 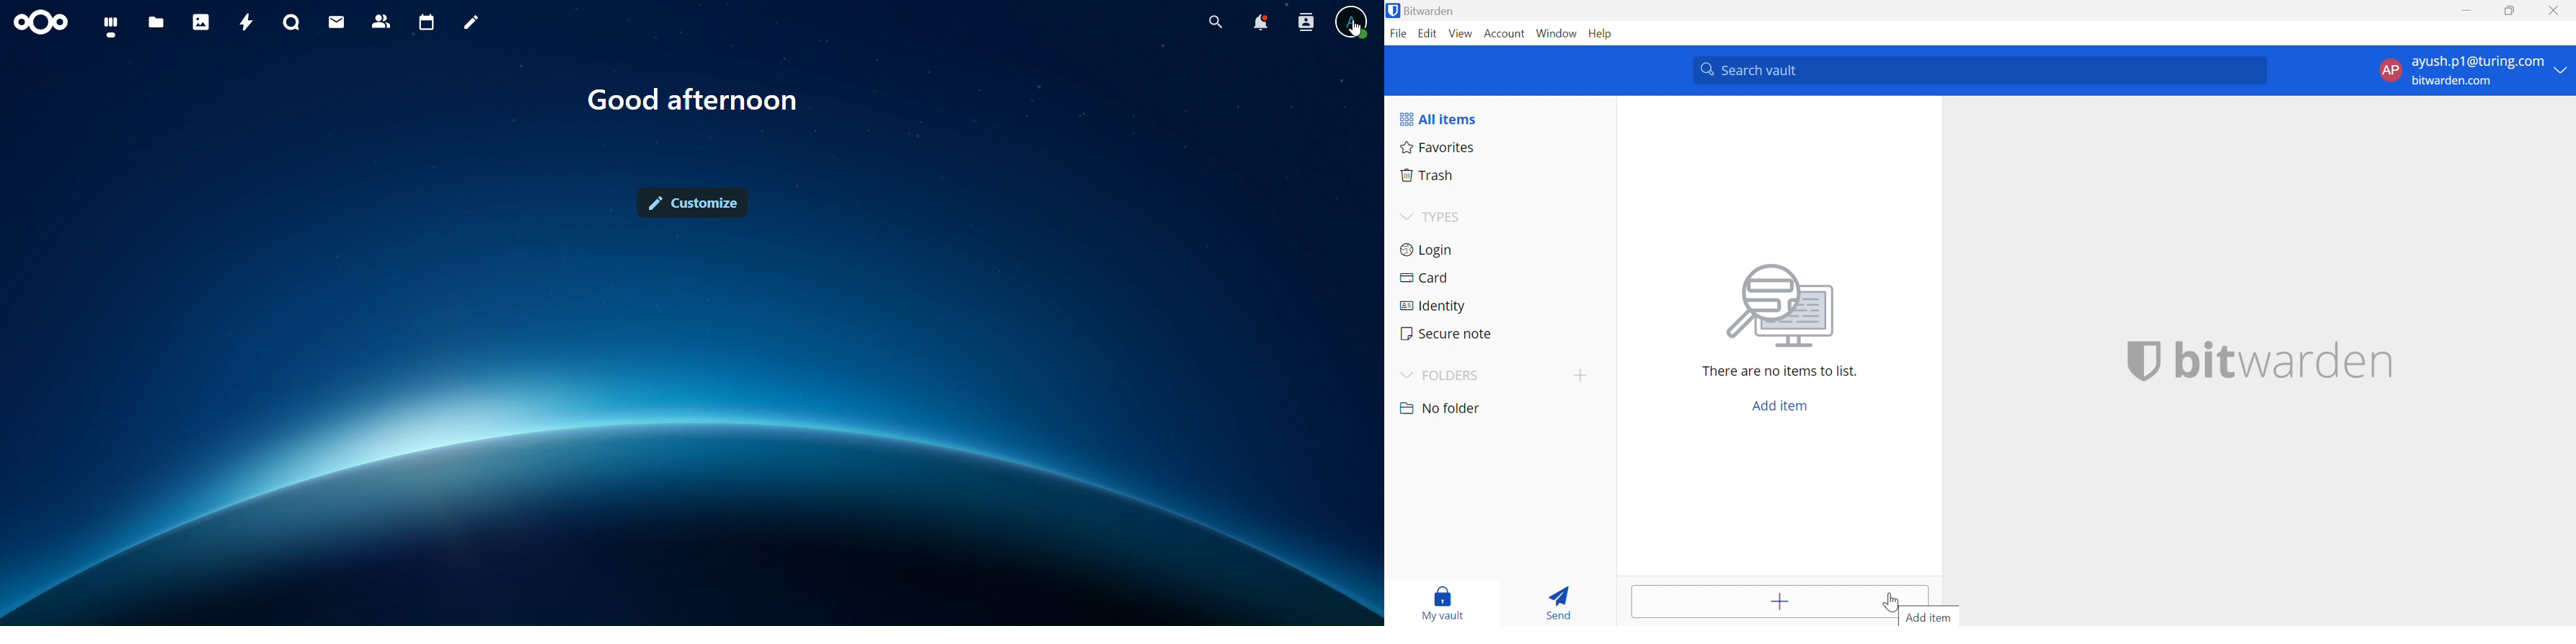 What do you see at coordinates (1428, 33) in the screenshot?
I see `Edit` at bounding box center [1428, 33].